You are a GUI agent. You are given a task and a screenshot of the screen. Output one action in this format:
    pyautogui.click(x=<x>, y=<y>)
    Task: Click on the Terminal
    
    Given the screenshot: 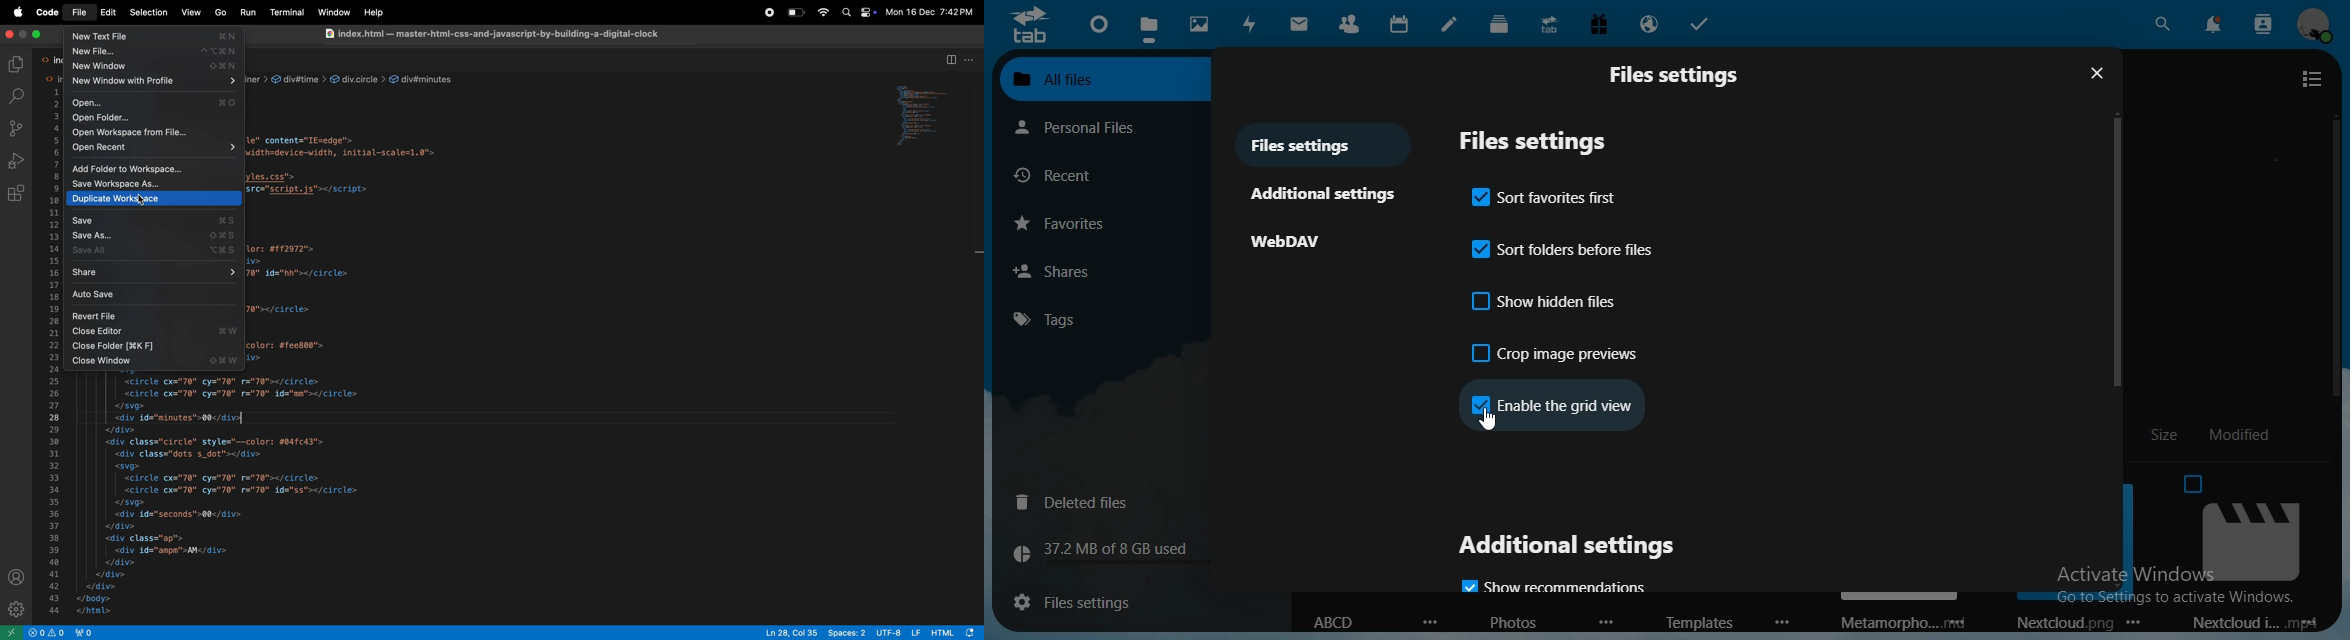 What is the action you would take?
    pyautogui.click(x=287, y=12)
    